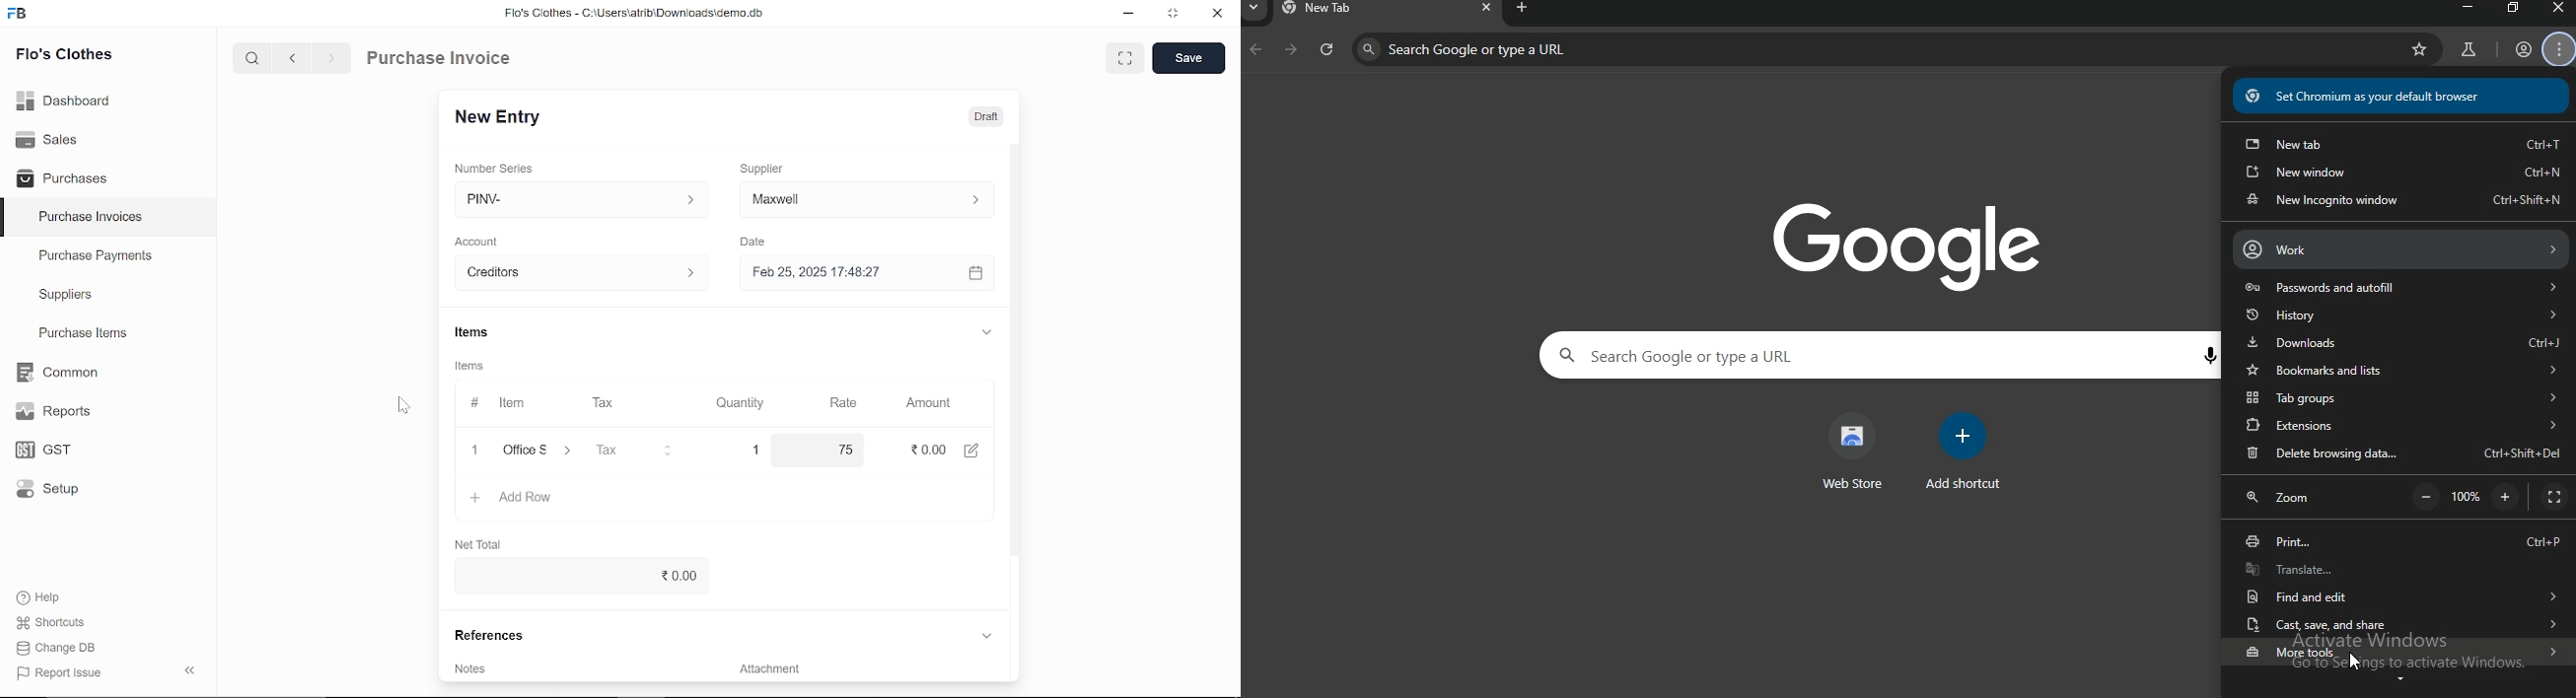 This screenshot has height=700, width=2576. Describe the element at coordinates (1216, 16) in the screenshot. I see `close` at that location.